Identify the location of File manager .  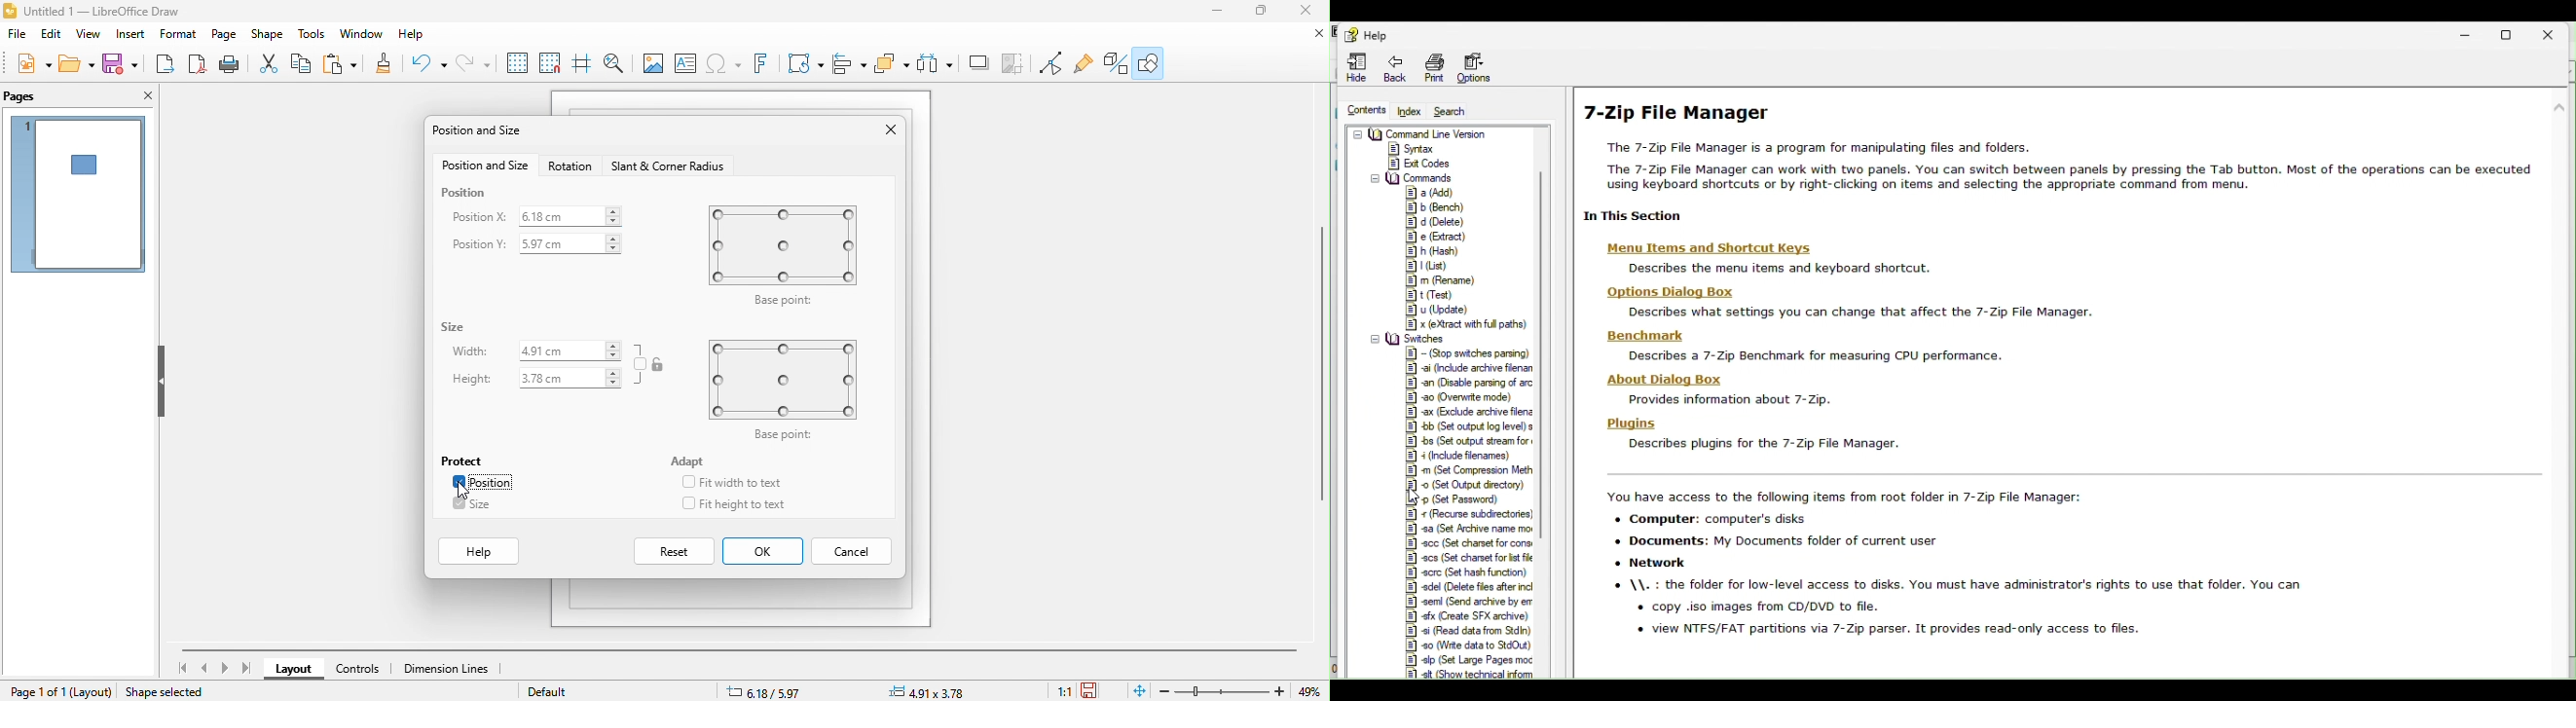
(1454, 163).